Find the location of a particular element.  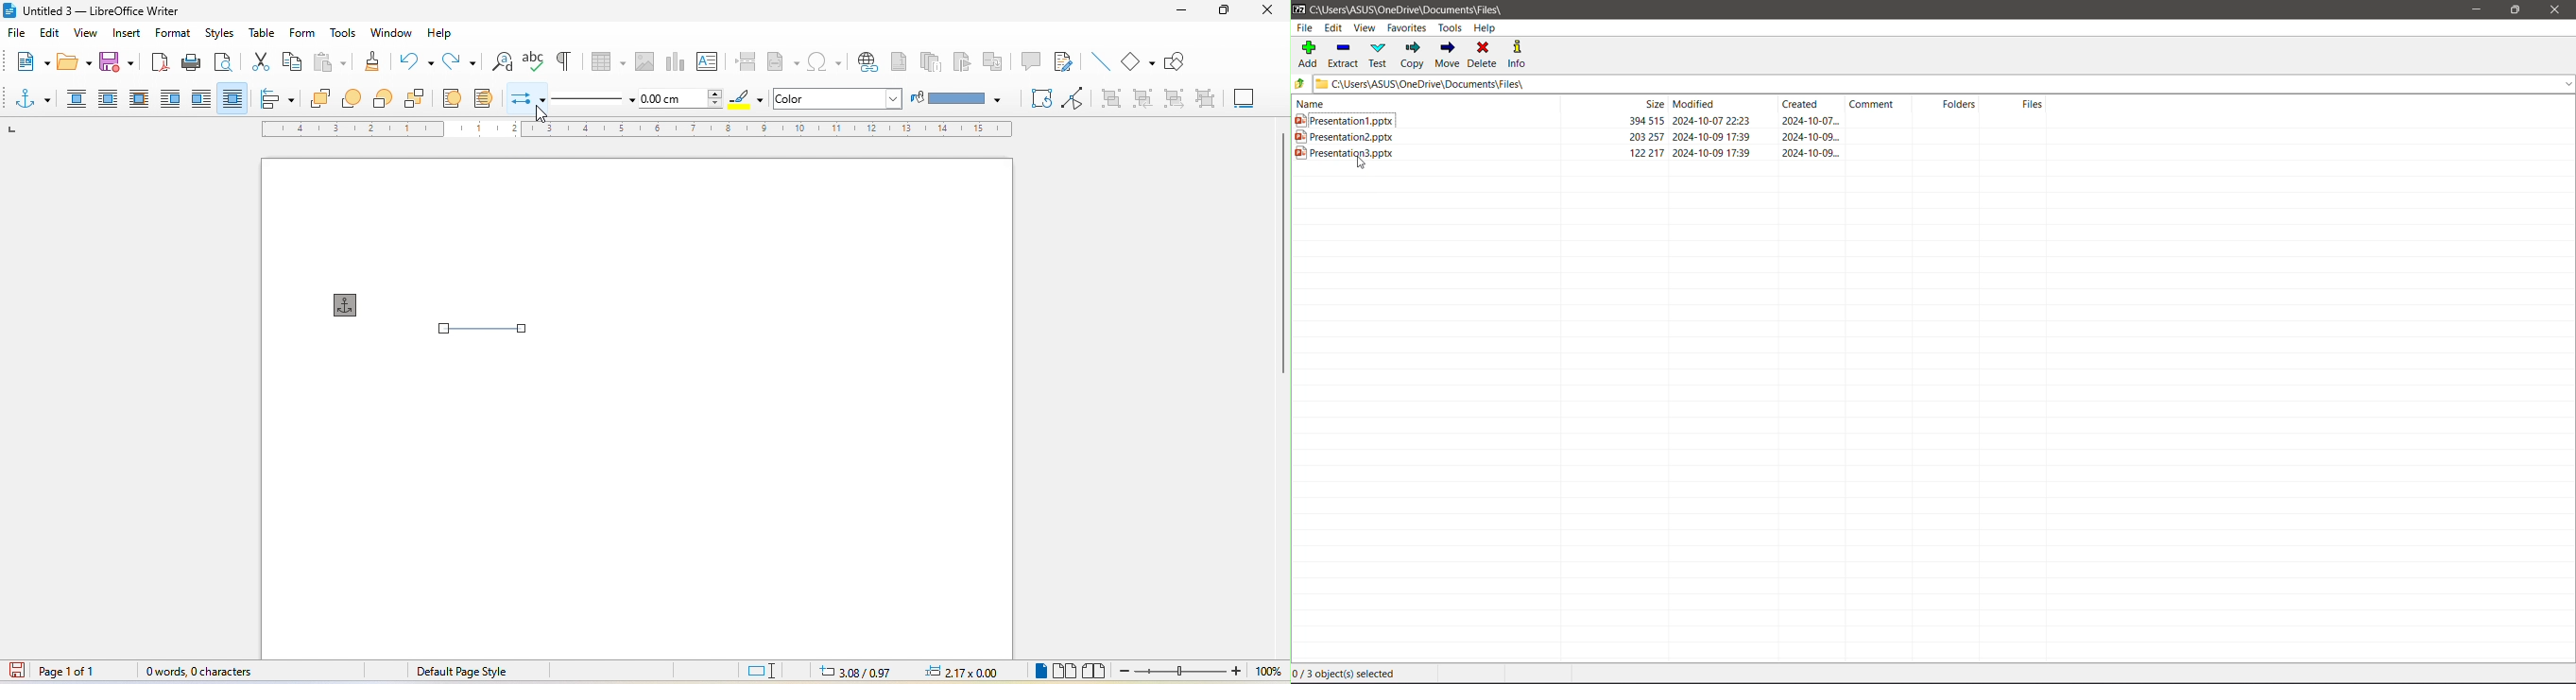

standard selection is located at coordinates (768, 671).